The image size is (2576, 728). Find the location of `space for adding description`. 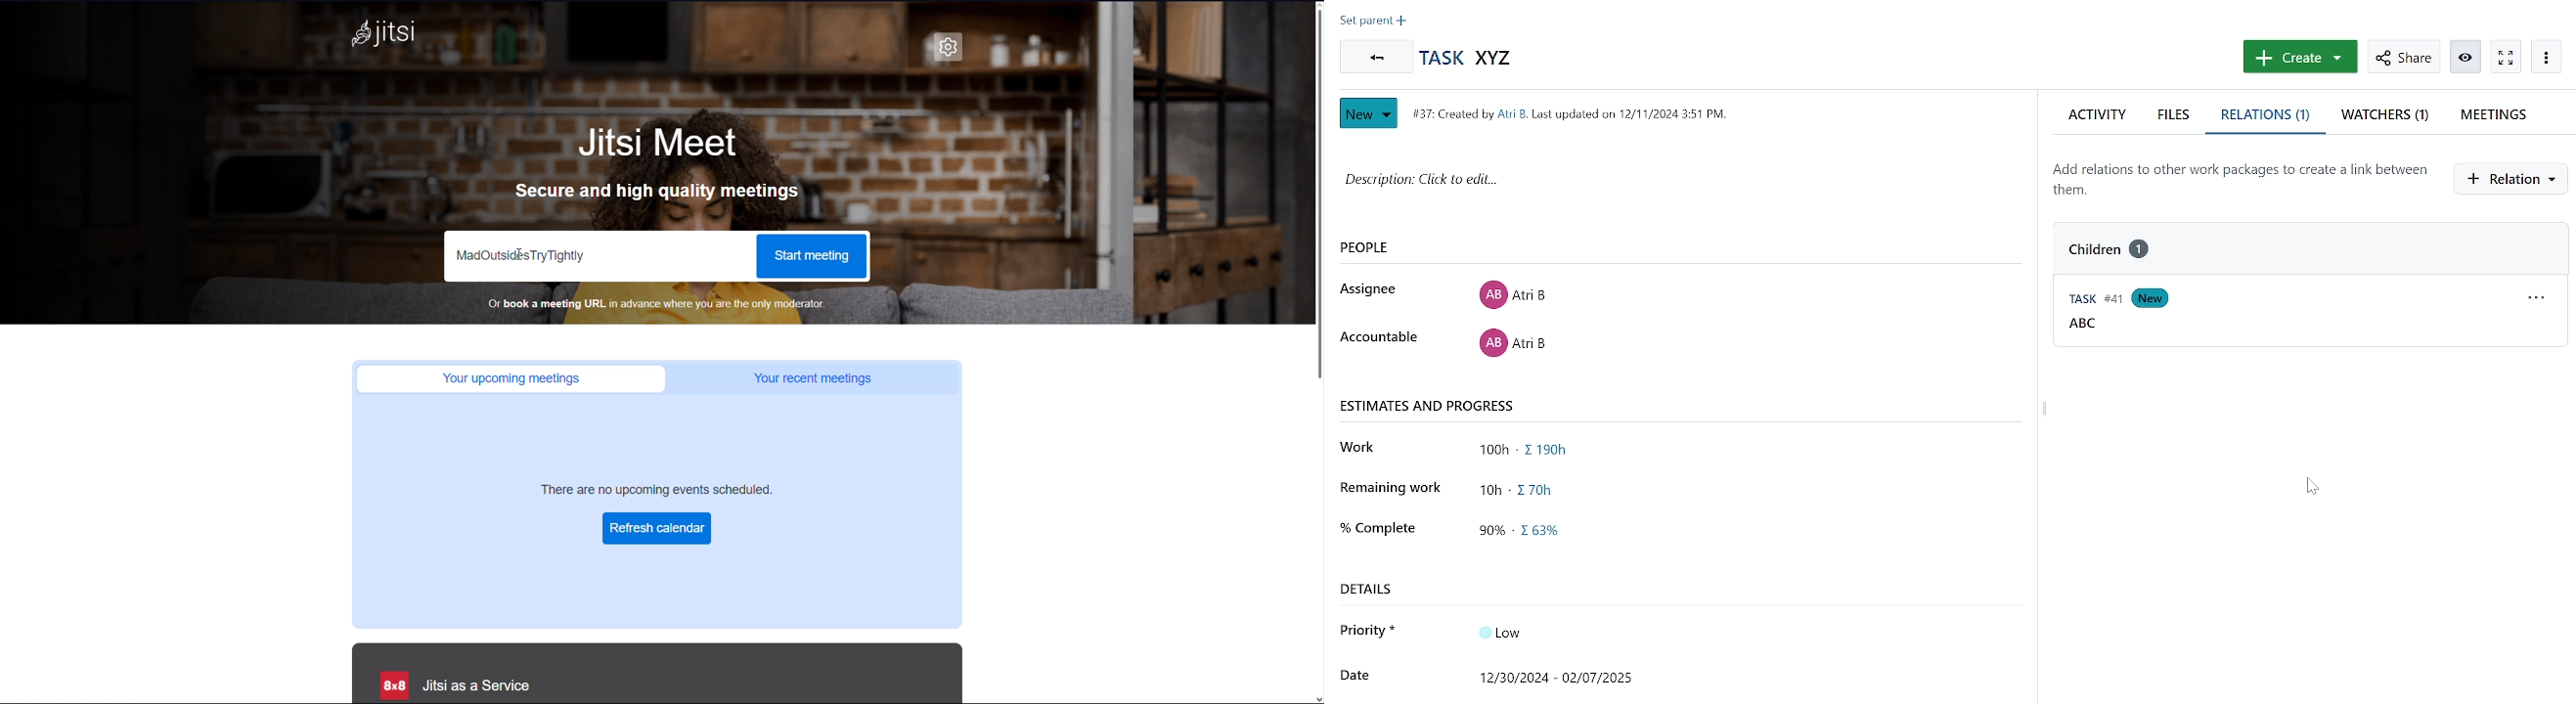

space for adding description is located at coordinates (1654, 190).